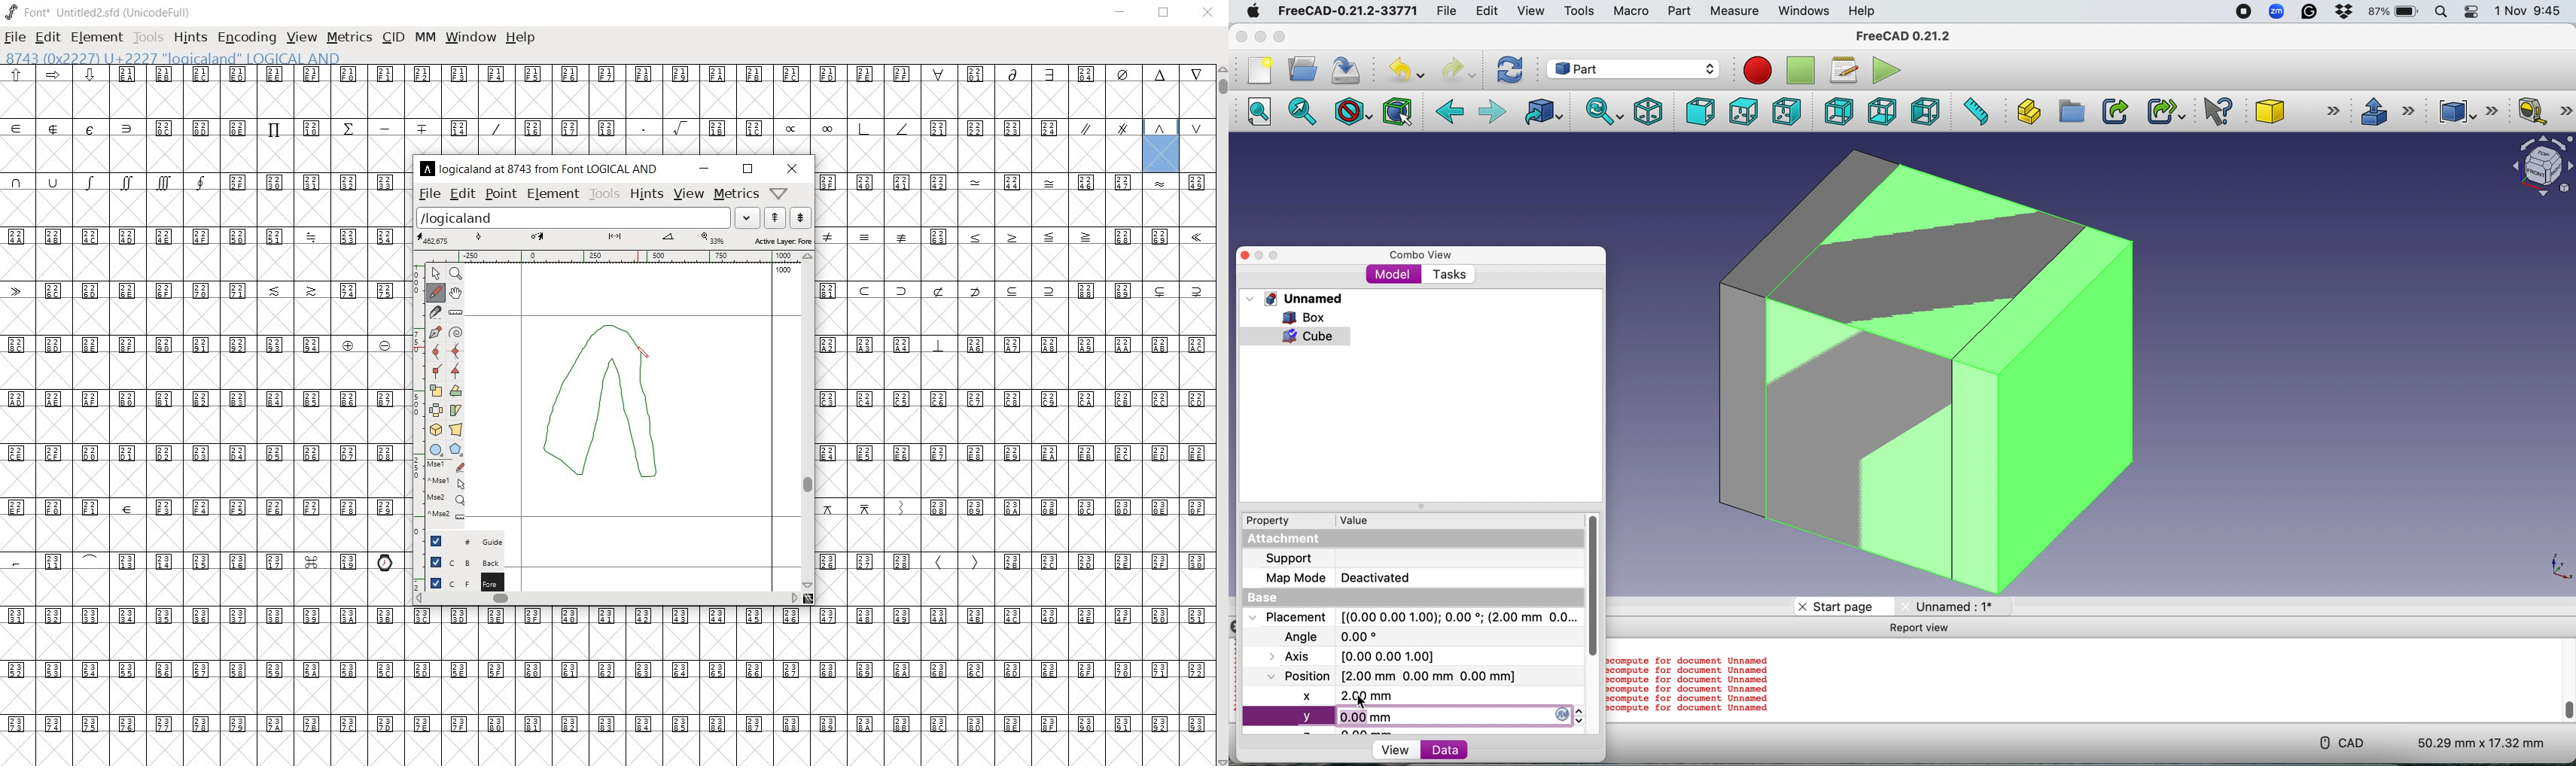 The image size is (2576, 784). Describe the element at coordinates (1959, 606) in the screenshot. I see `Unnamed: 1*` at that location.